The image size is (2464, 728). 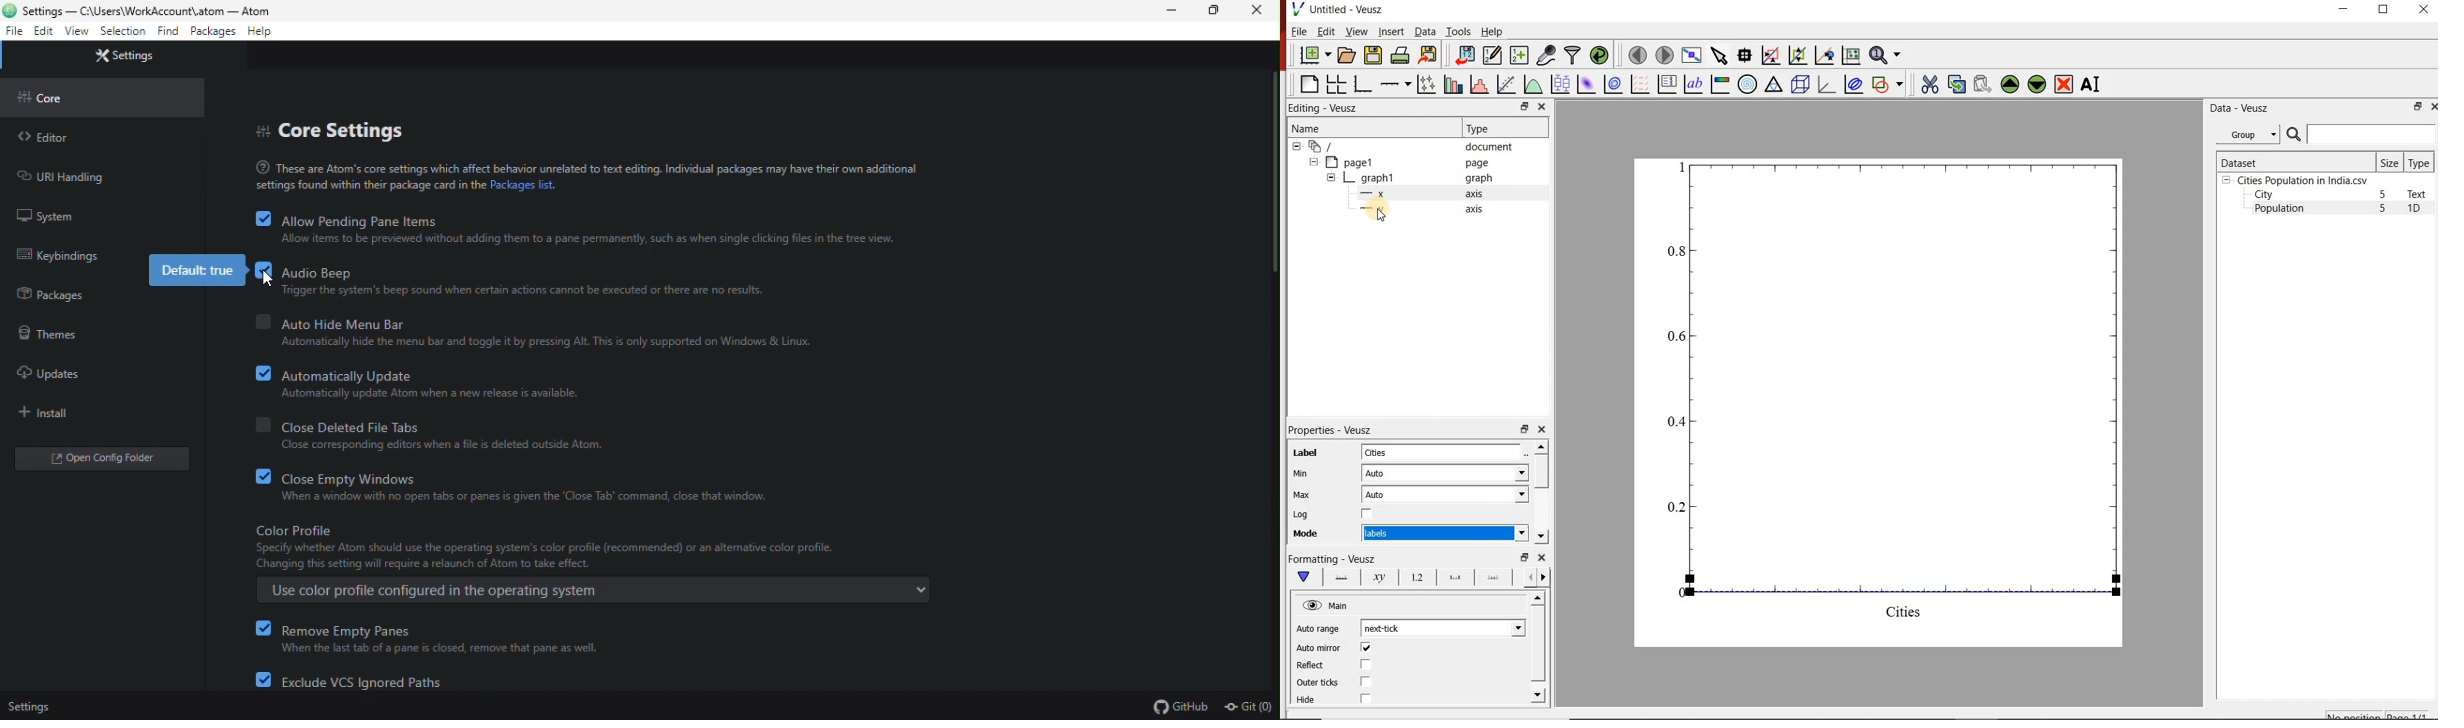 I want to click on audio beep, so click(x=516, y=272).